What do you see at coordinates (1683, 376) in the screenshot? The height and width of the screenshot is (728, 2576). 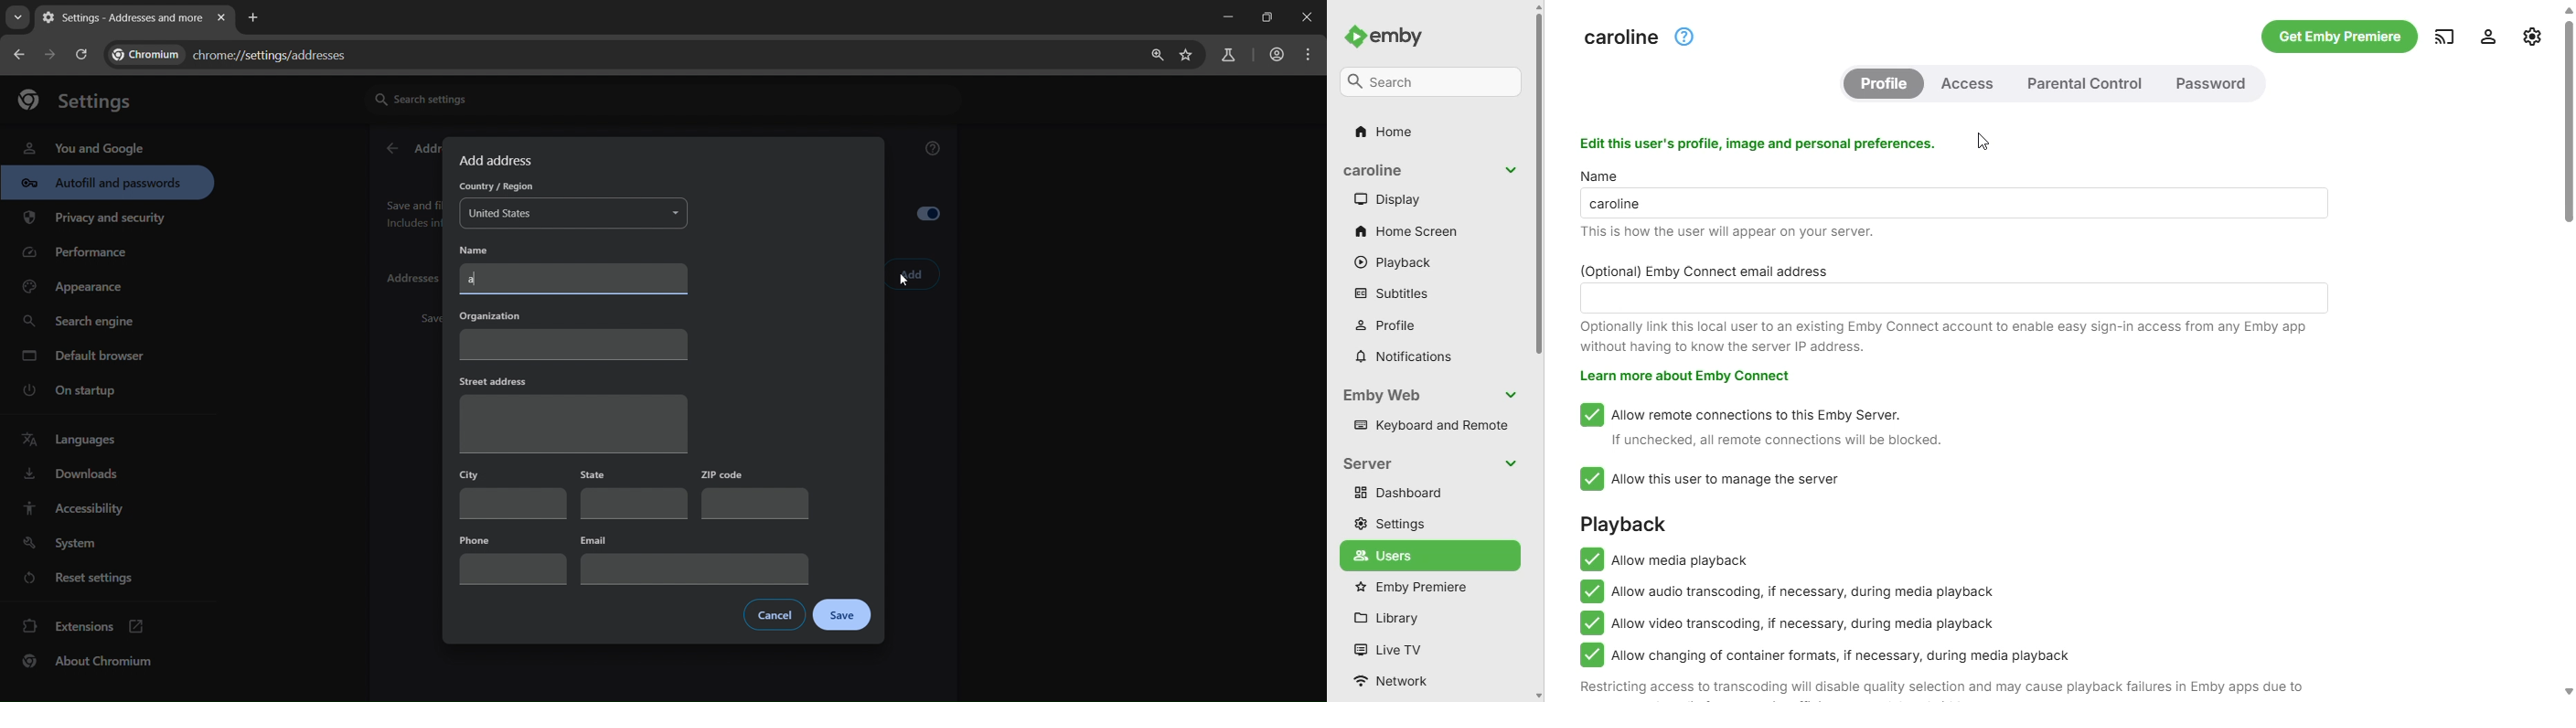 I see `learn more about emby connect` at bounding box center [1683, 376].